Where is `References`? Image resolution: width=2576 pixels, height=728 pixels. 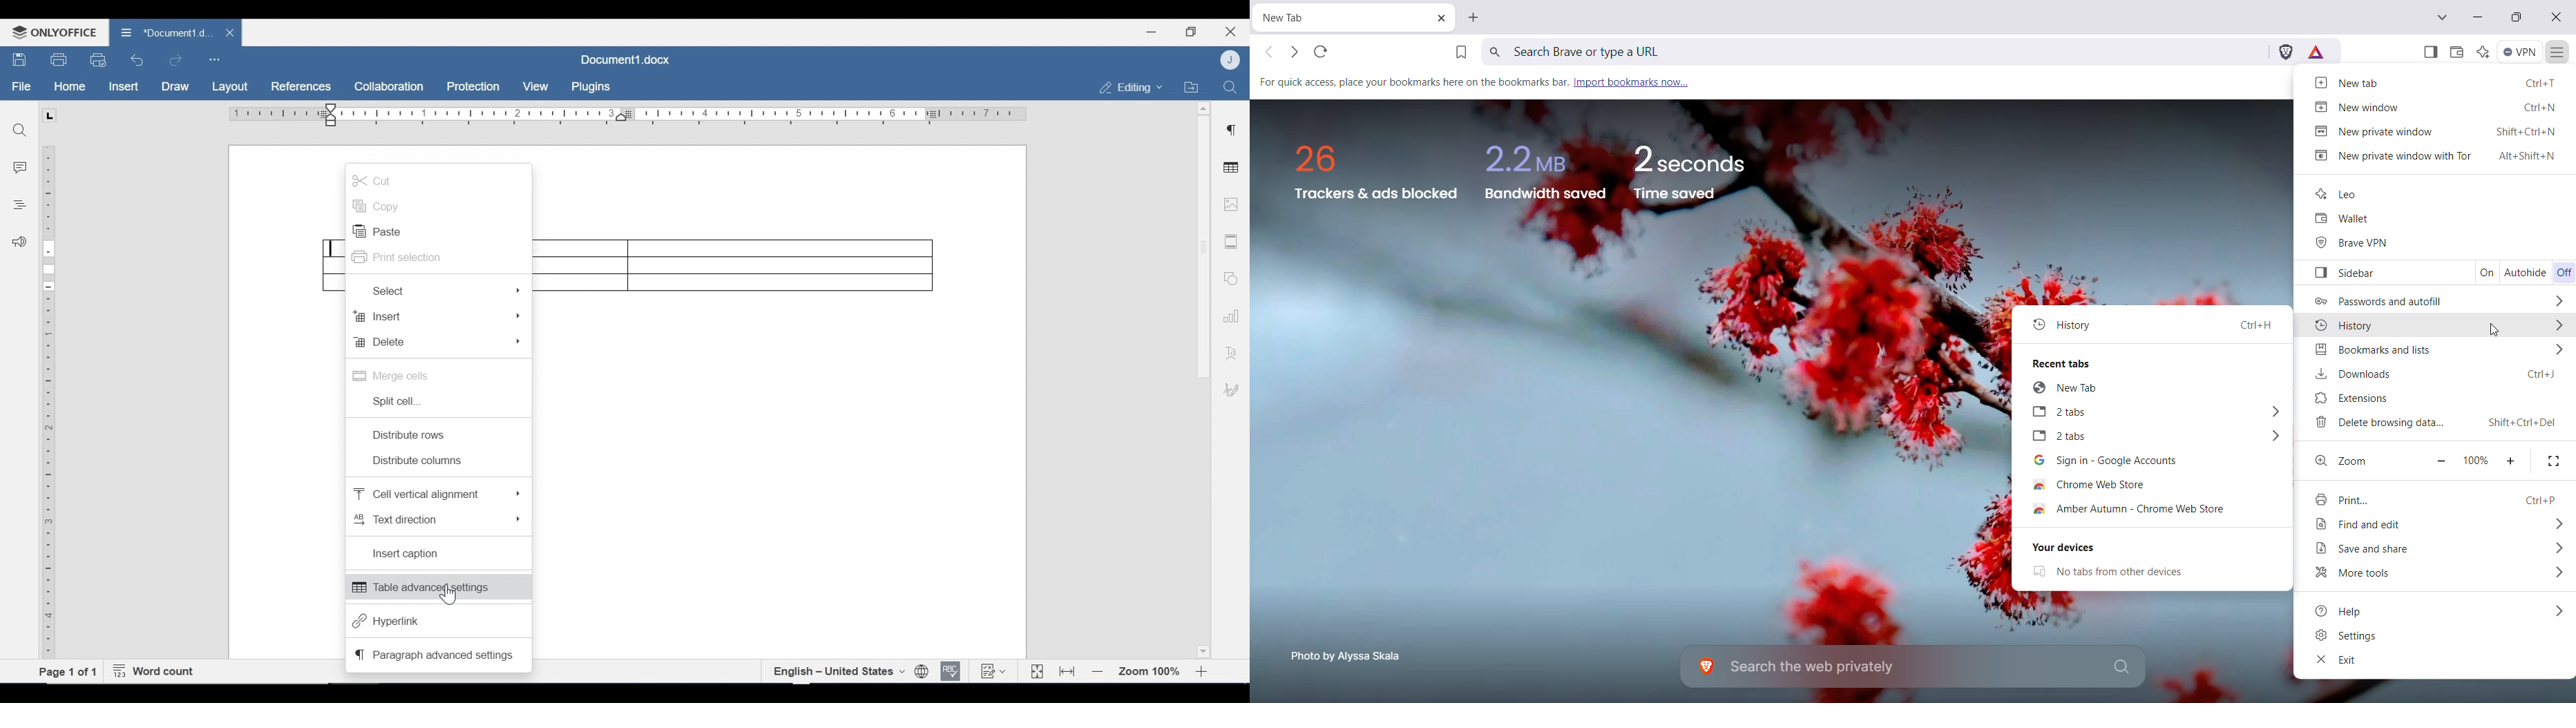 References is located at coordinates (300, 87).